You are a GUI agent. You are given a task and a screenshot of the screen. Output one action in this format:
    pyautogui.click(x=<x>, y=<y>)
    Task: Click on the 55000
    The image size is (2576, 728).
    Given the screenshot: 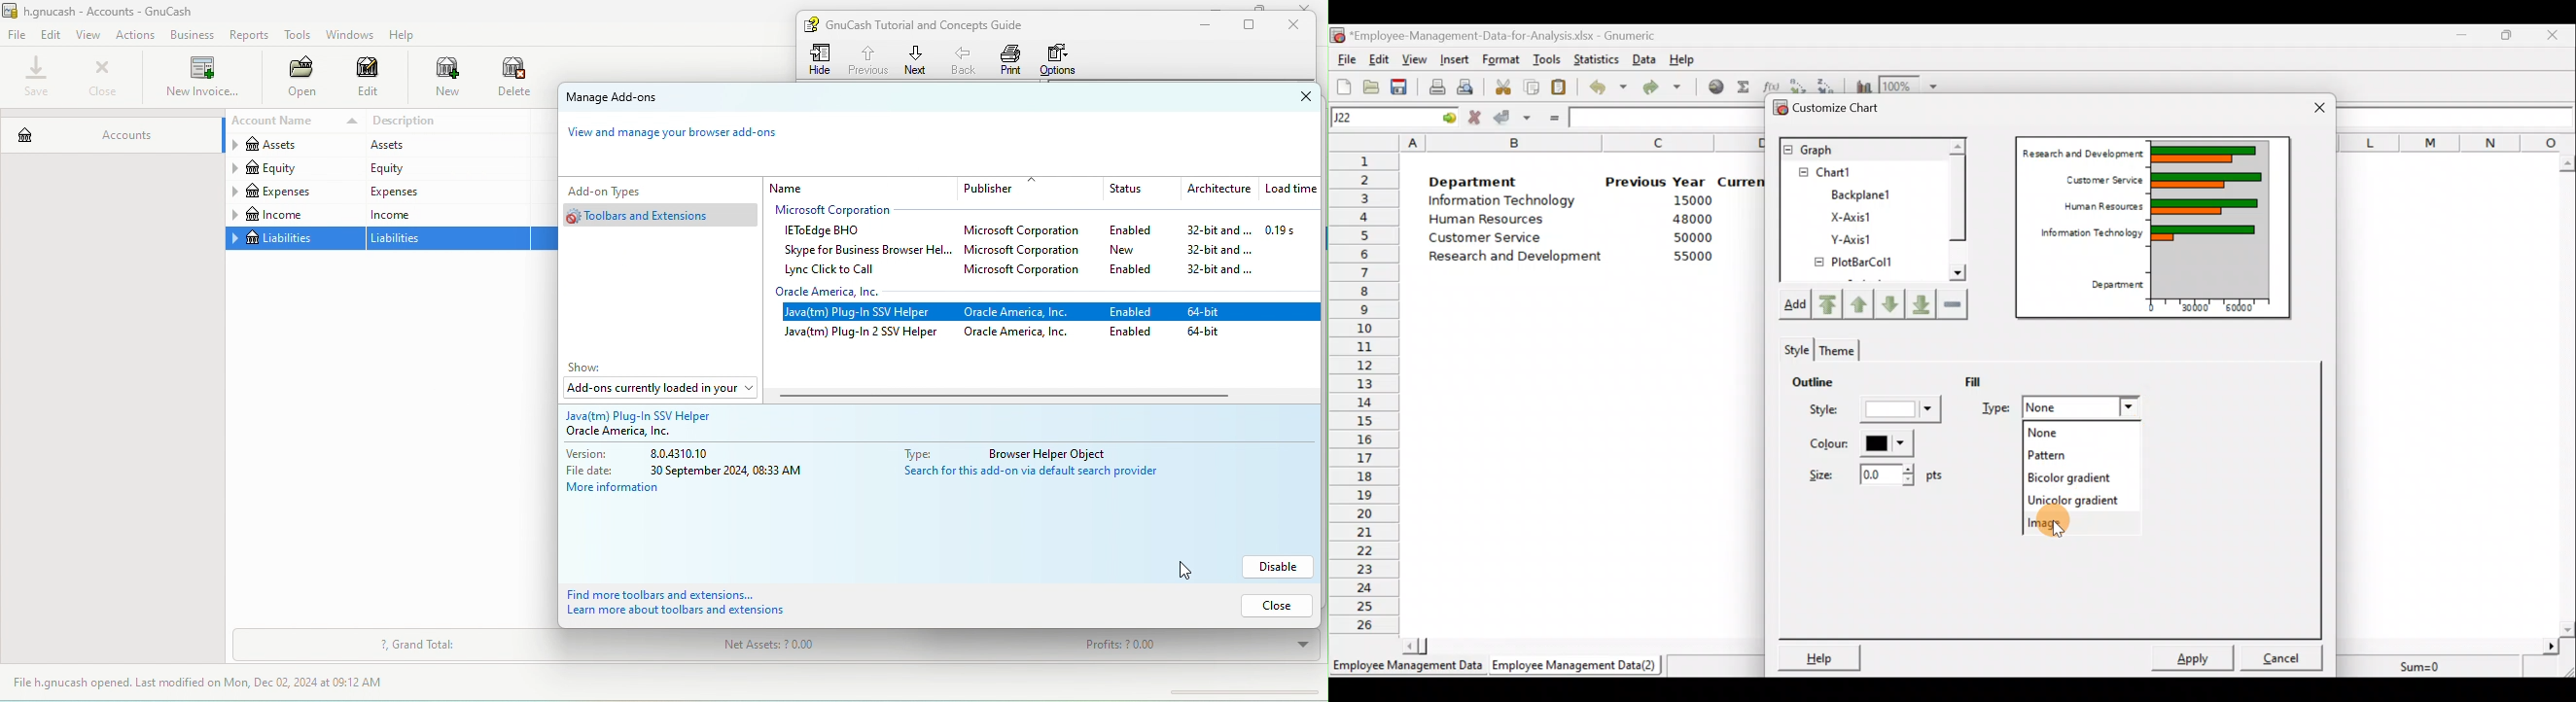 What is the action you would take?
    pyautogui.click(x=1691, y=257)
    